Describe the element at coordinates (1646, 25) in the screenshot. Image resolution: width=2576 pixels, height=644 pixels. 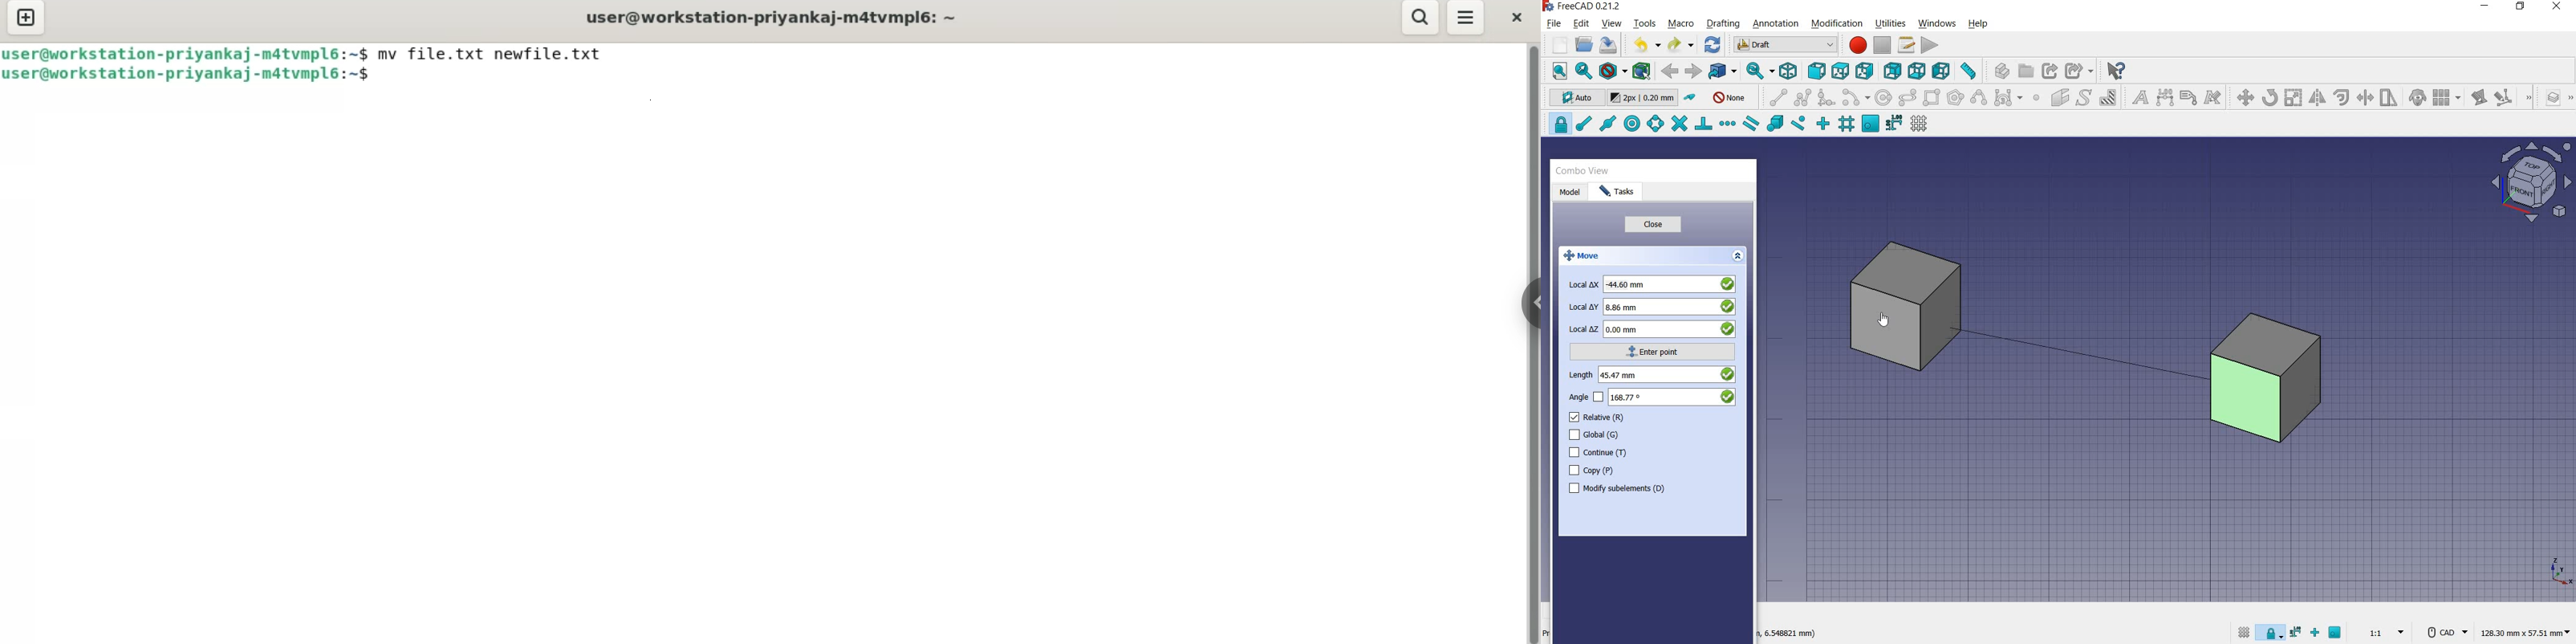
I see `tools` at that location.